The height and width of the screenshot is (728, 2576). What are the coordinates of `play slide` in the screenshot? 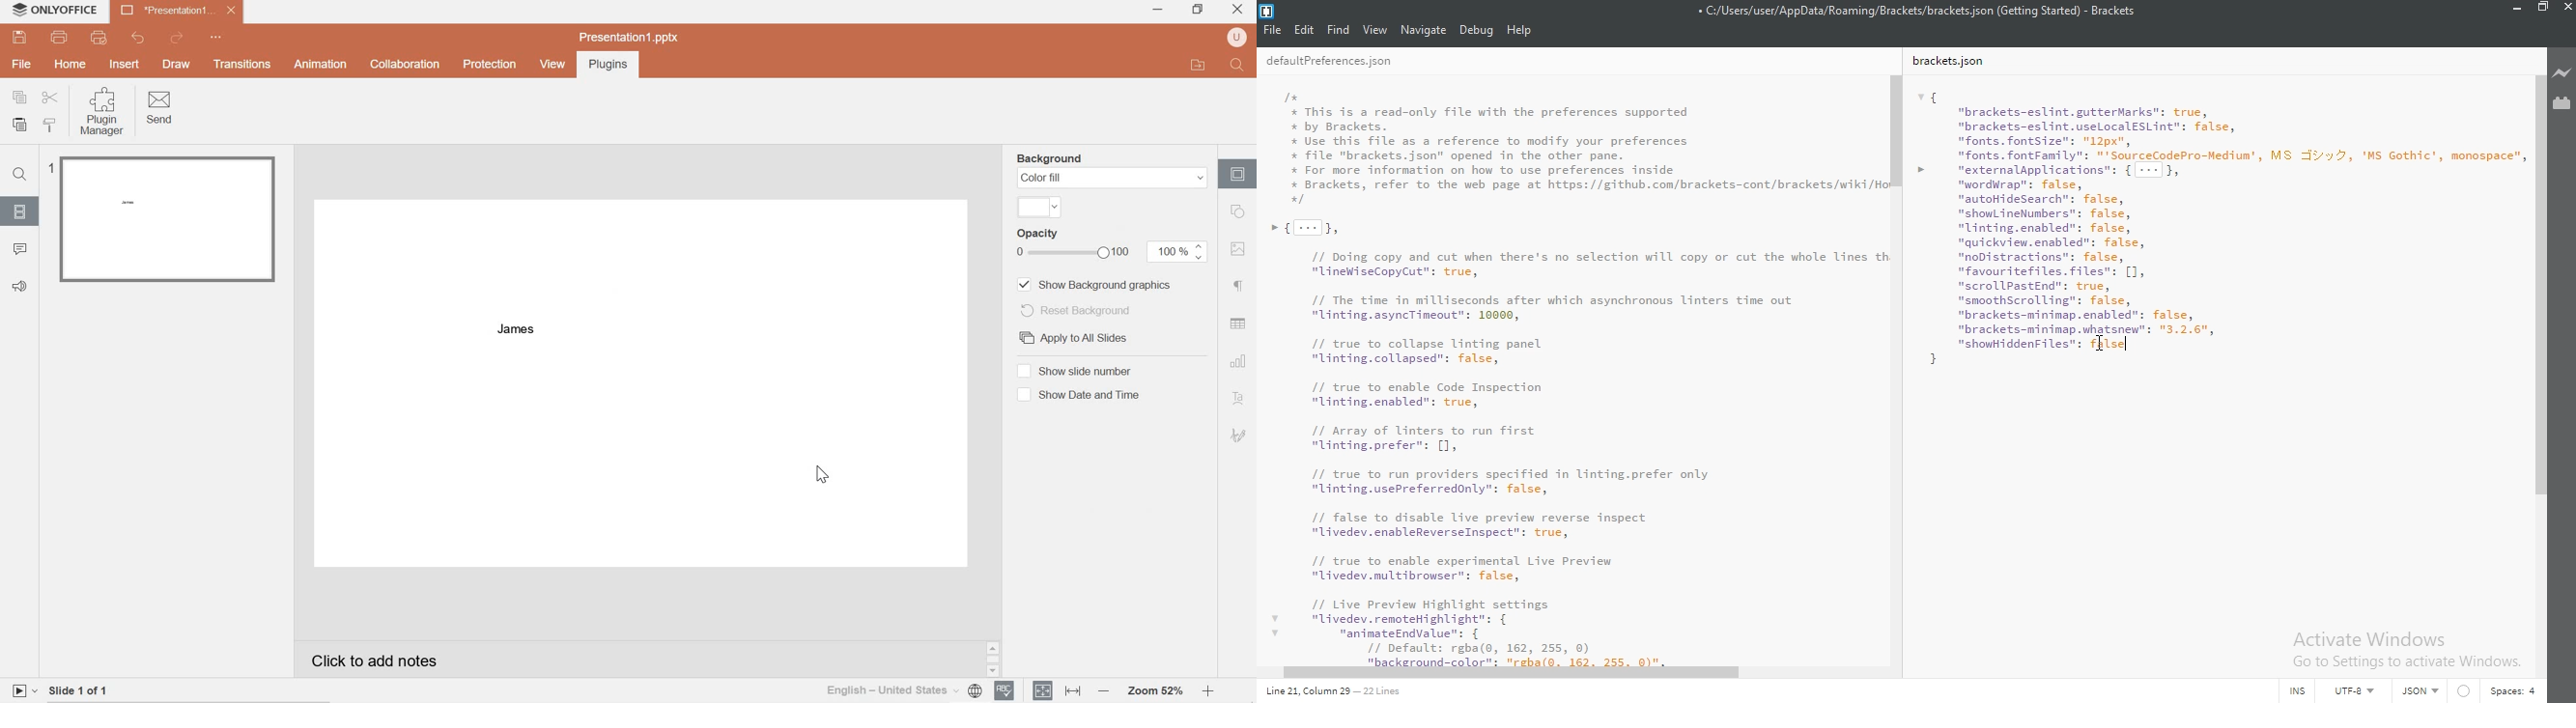 It's located at (23, 690).